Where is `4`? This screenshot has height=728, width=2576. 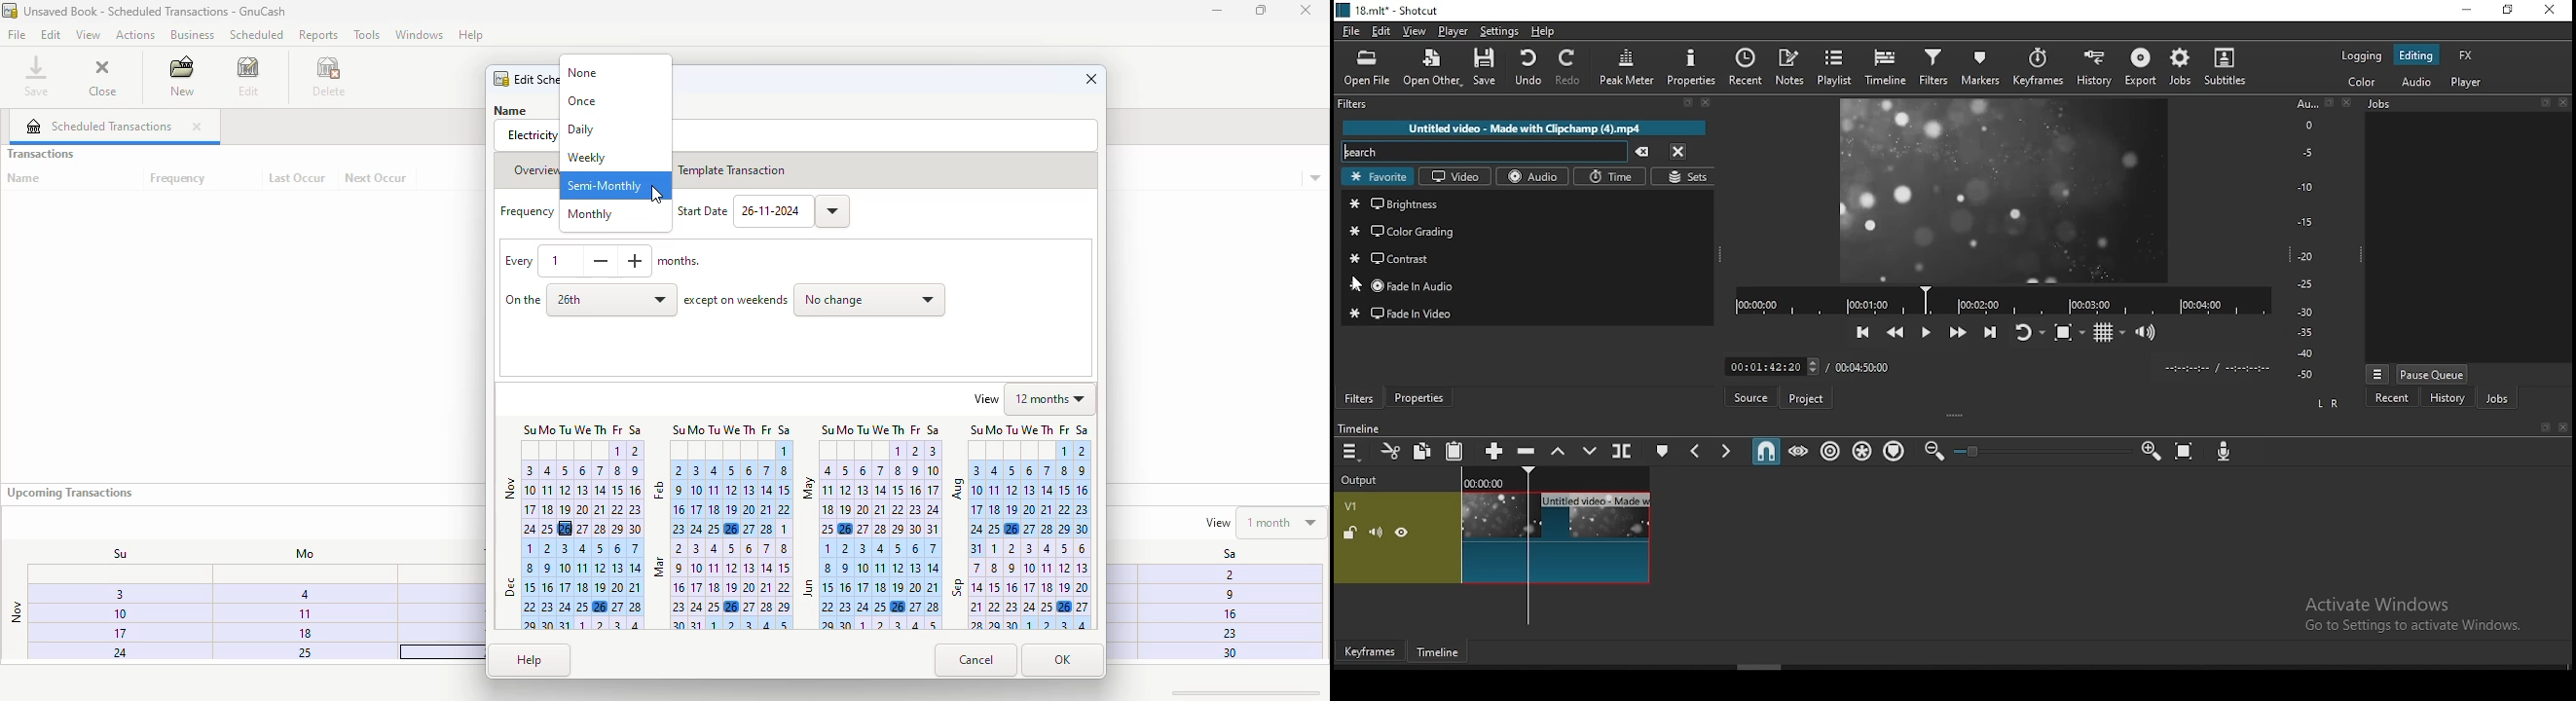 4 is located at coordinates (304, 593).